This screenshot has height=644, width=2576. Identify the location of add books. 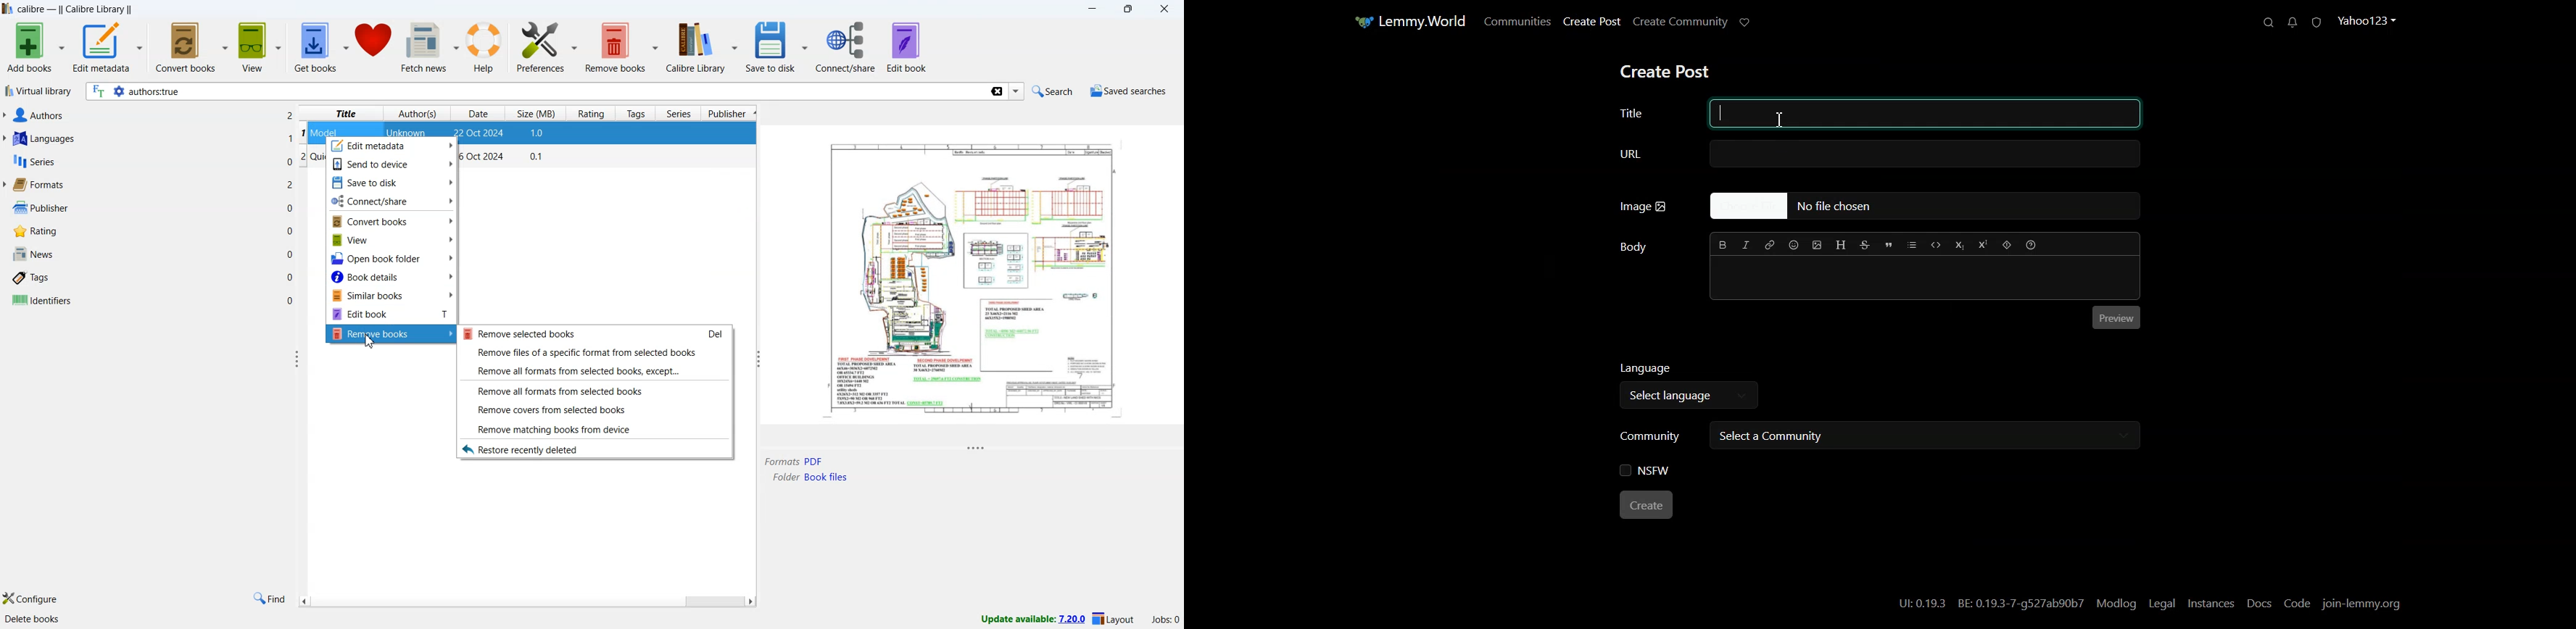
(35, 47).